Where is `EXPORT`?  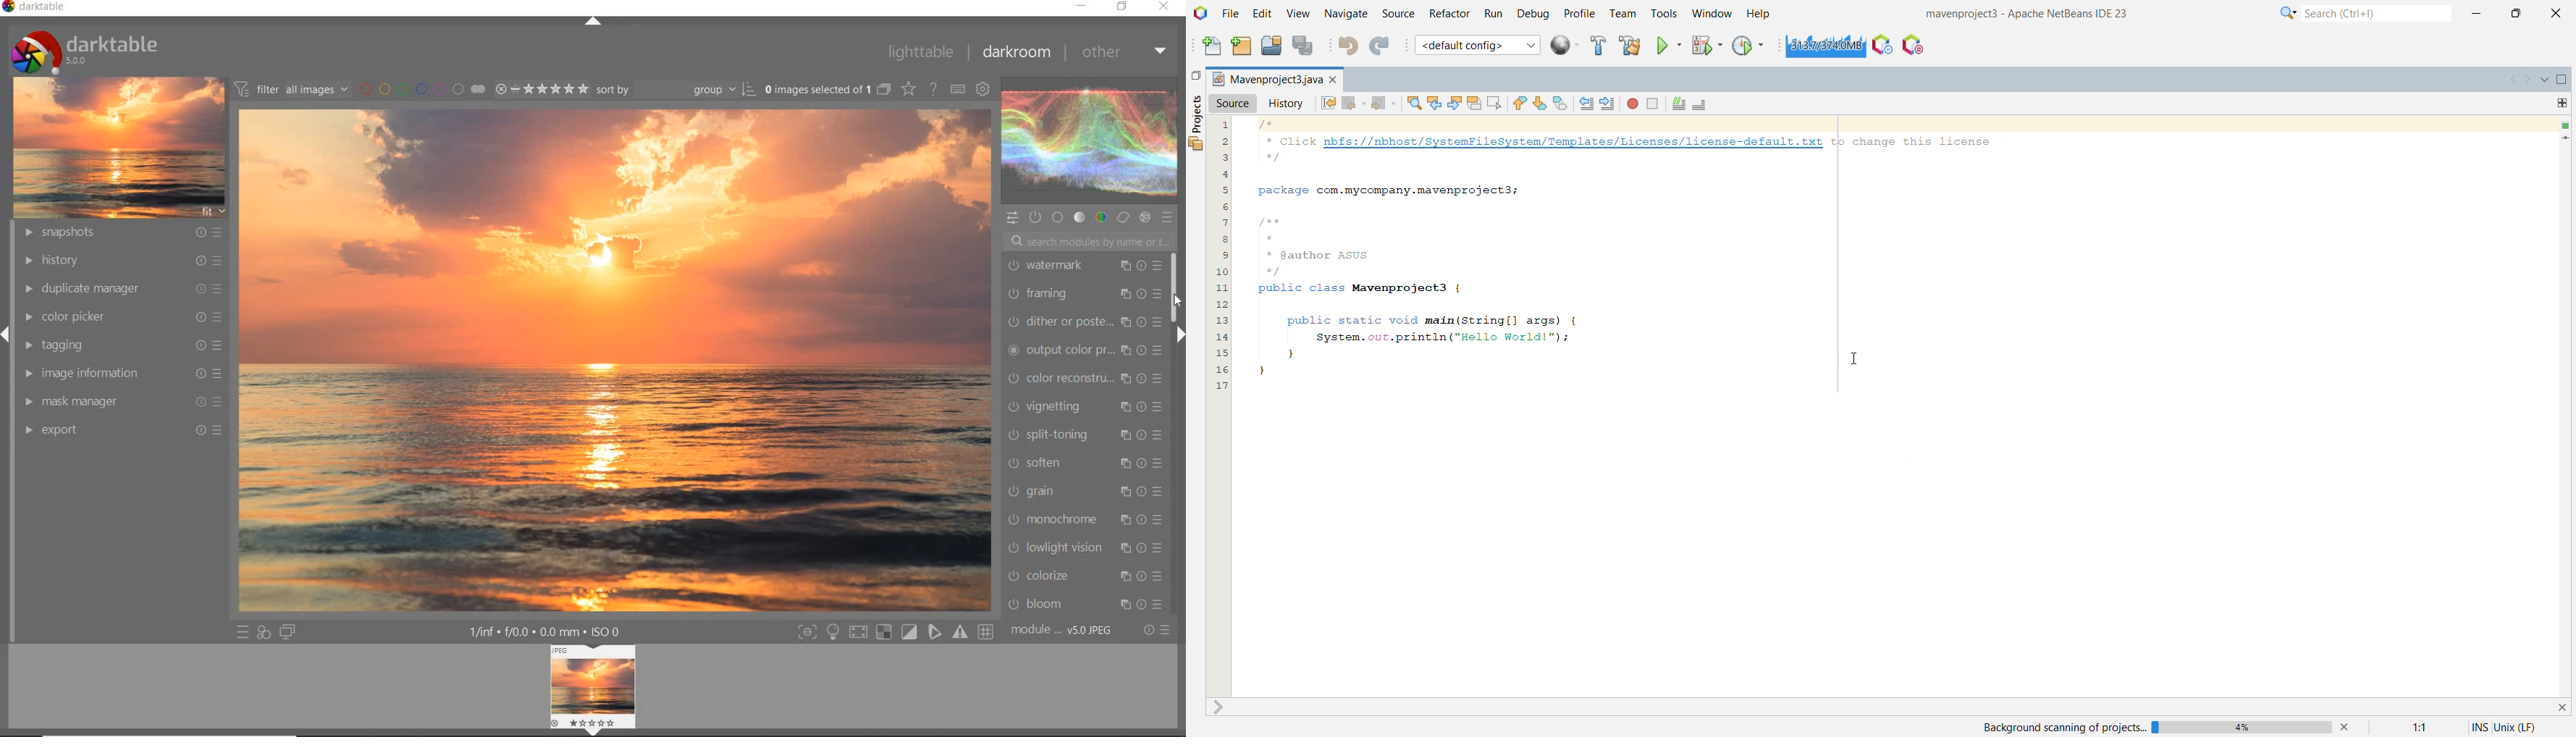
EXPORT is located at coordinates (124, 429).